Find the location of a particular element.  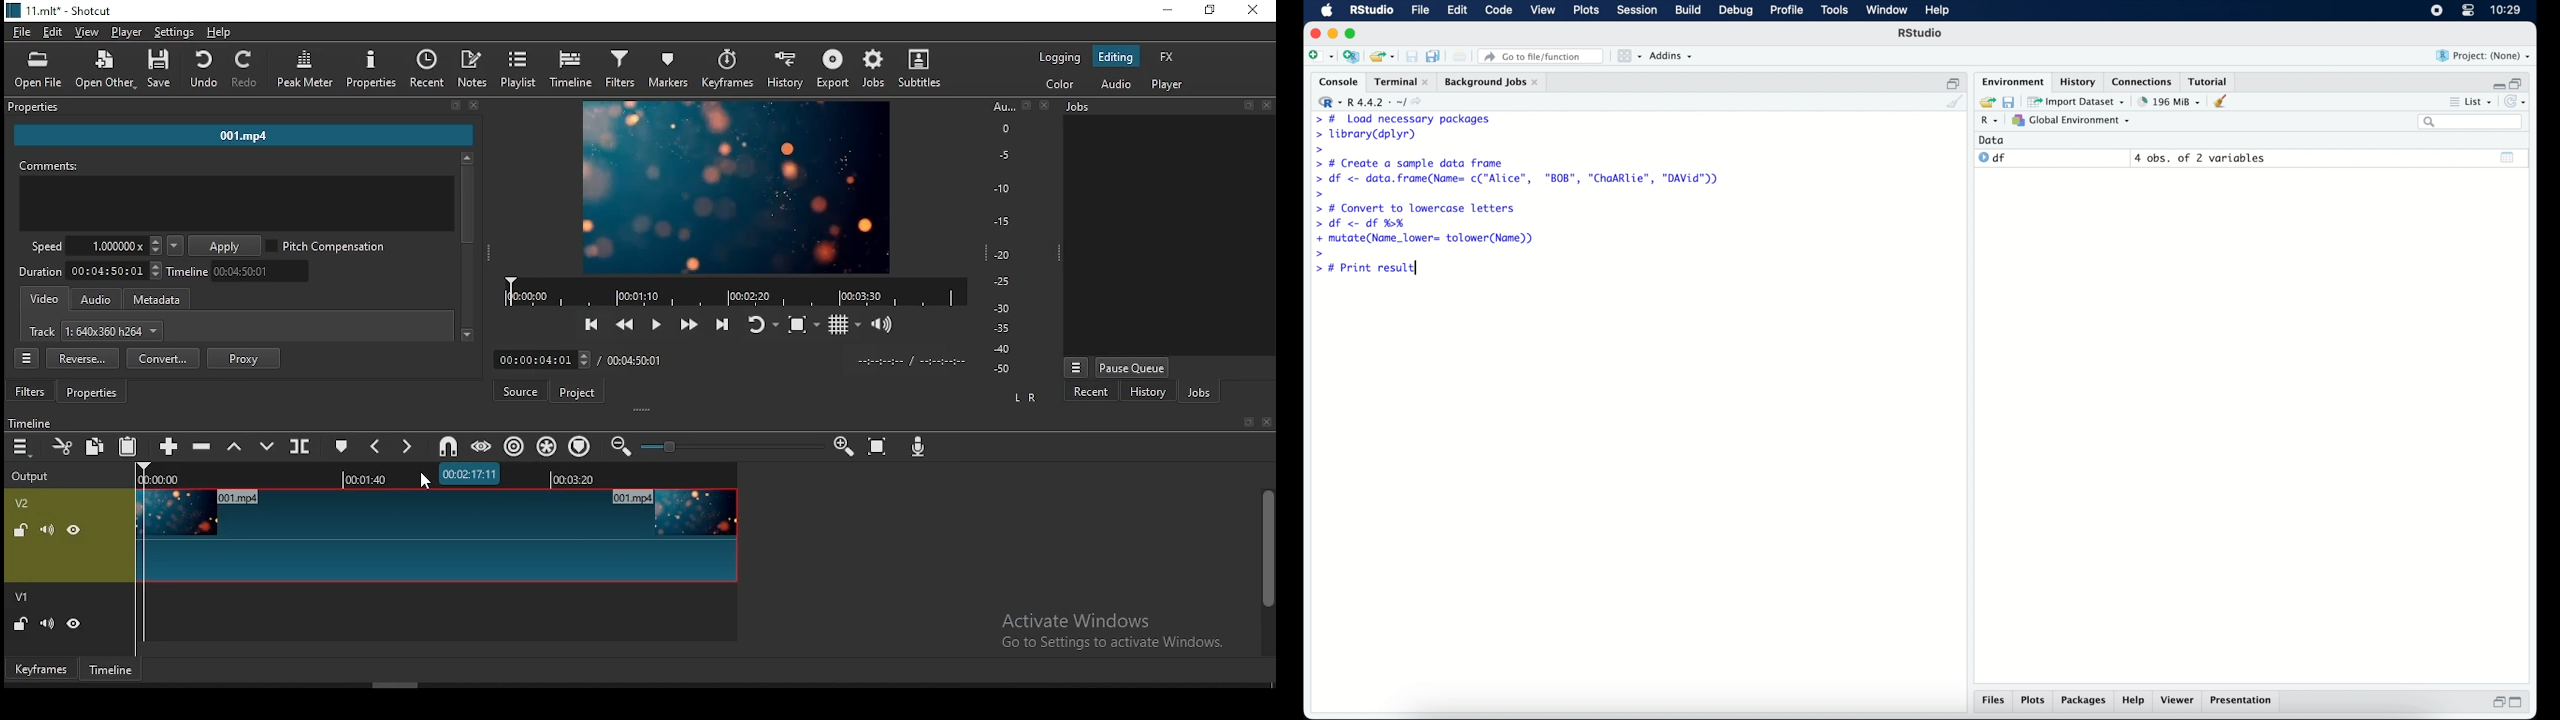

convert is located at coordinates (163, 358).